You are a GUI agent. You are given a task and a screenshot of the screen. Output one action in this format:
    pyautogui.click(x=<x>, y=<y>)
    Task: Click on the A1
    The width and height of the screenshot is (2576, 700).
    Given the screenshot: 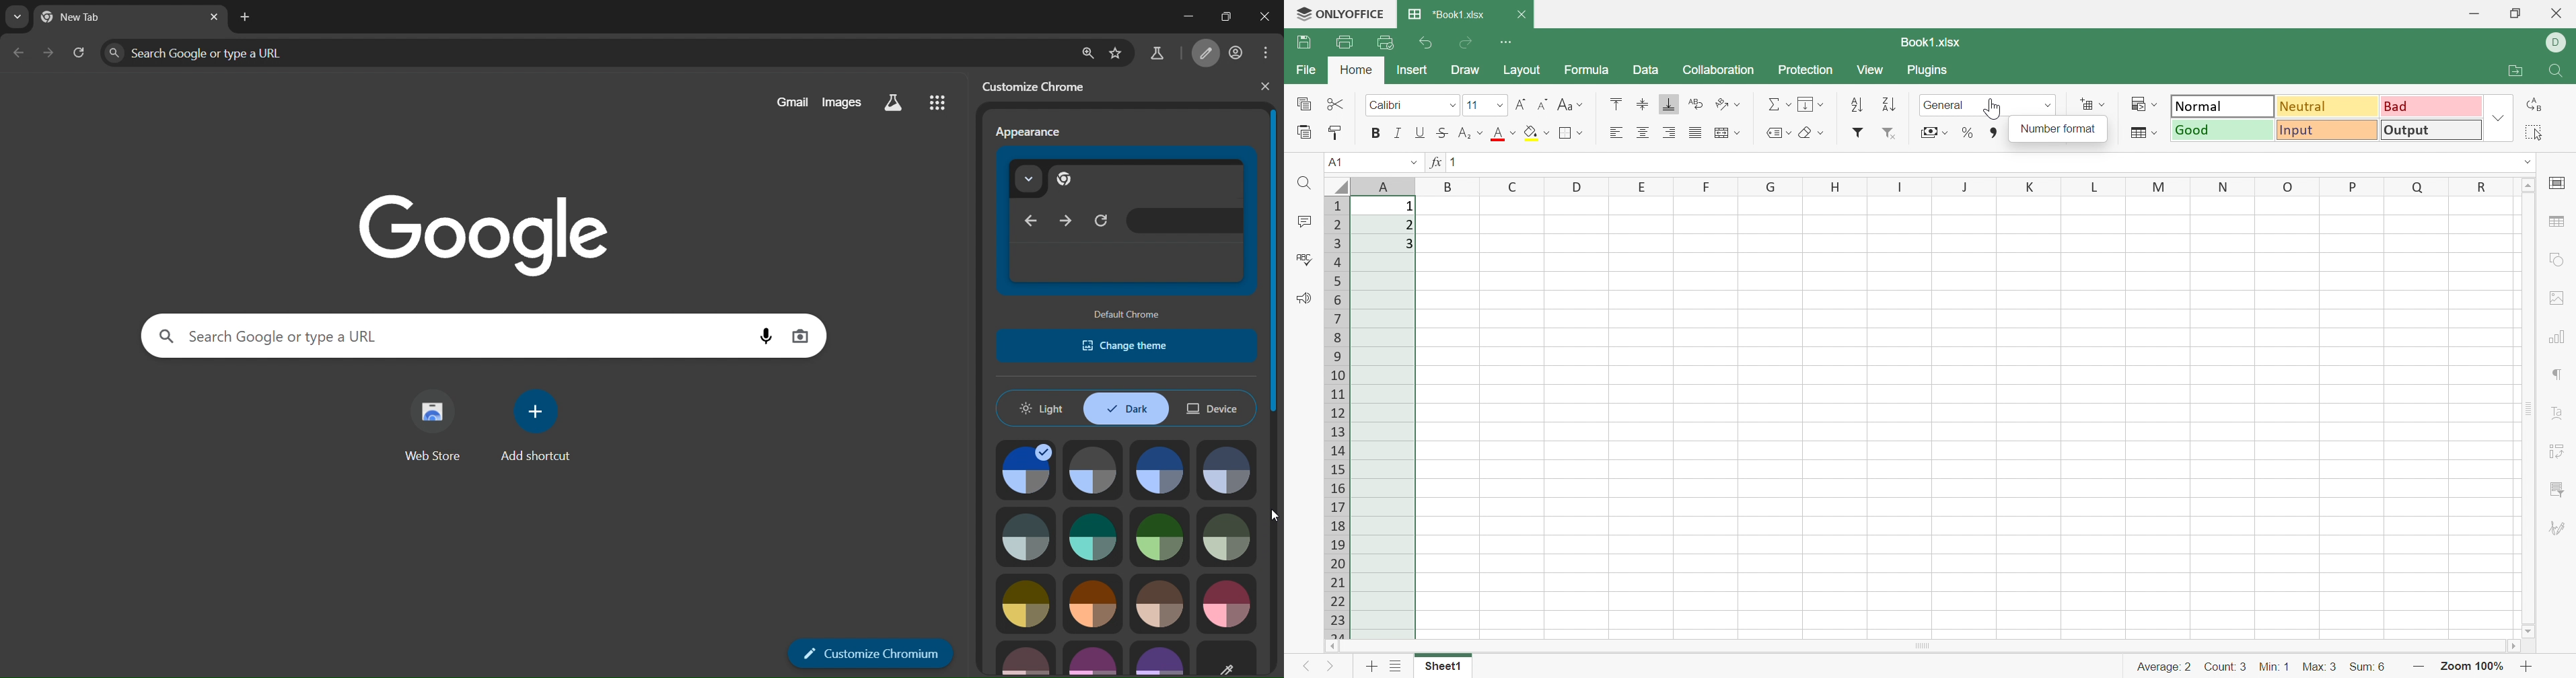 What is the action you would take?
    pyautogui.click(x=1333, y=161)
    